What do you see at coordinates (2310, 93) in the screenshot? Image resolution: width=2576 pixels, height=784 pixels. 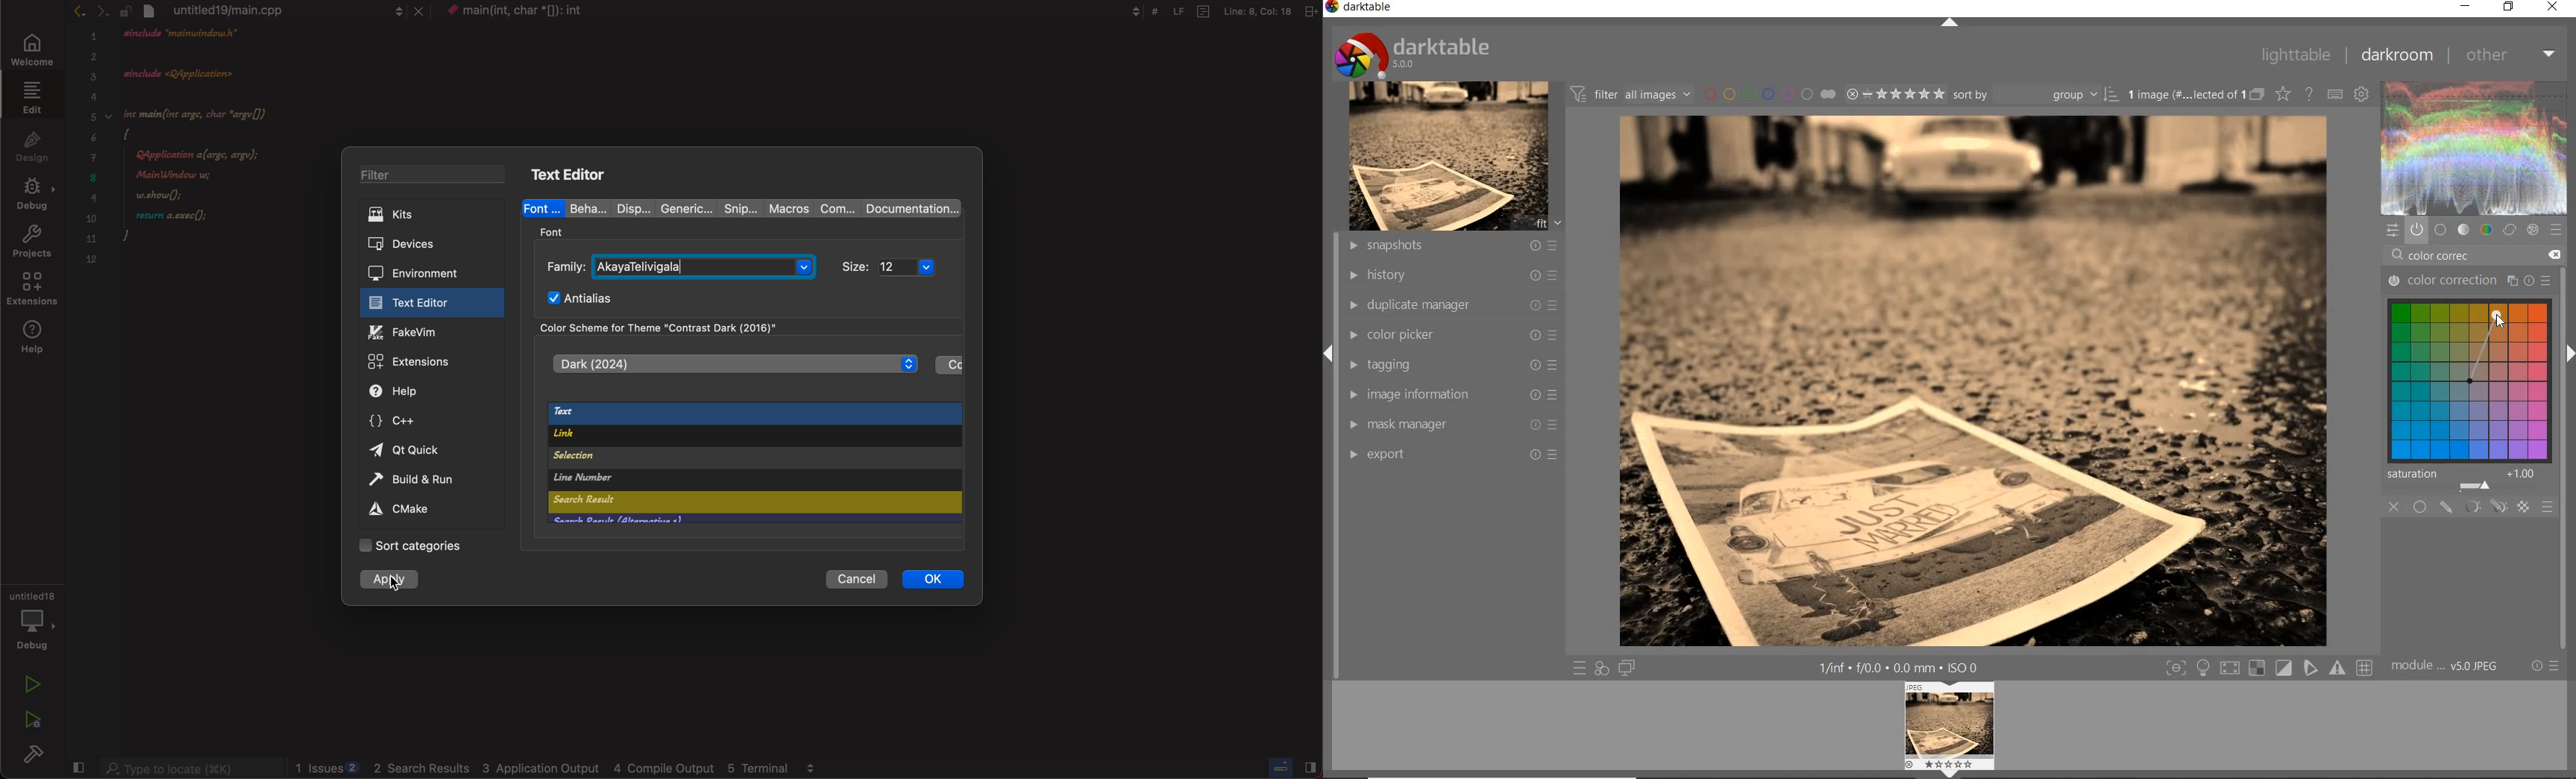 I see `enable for online help` at bounding box center [2310, 93].